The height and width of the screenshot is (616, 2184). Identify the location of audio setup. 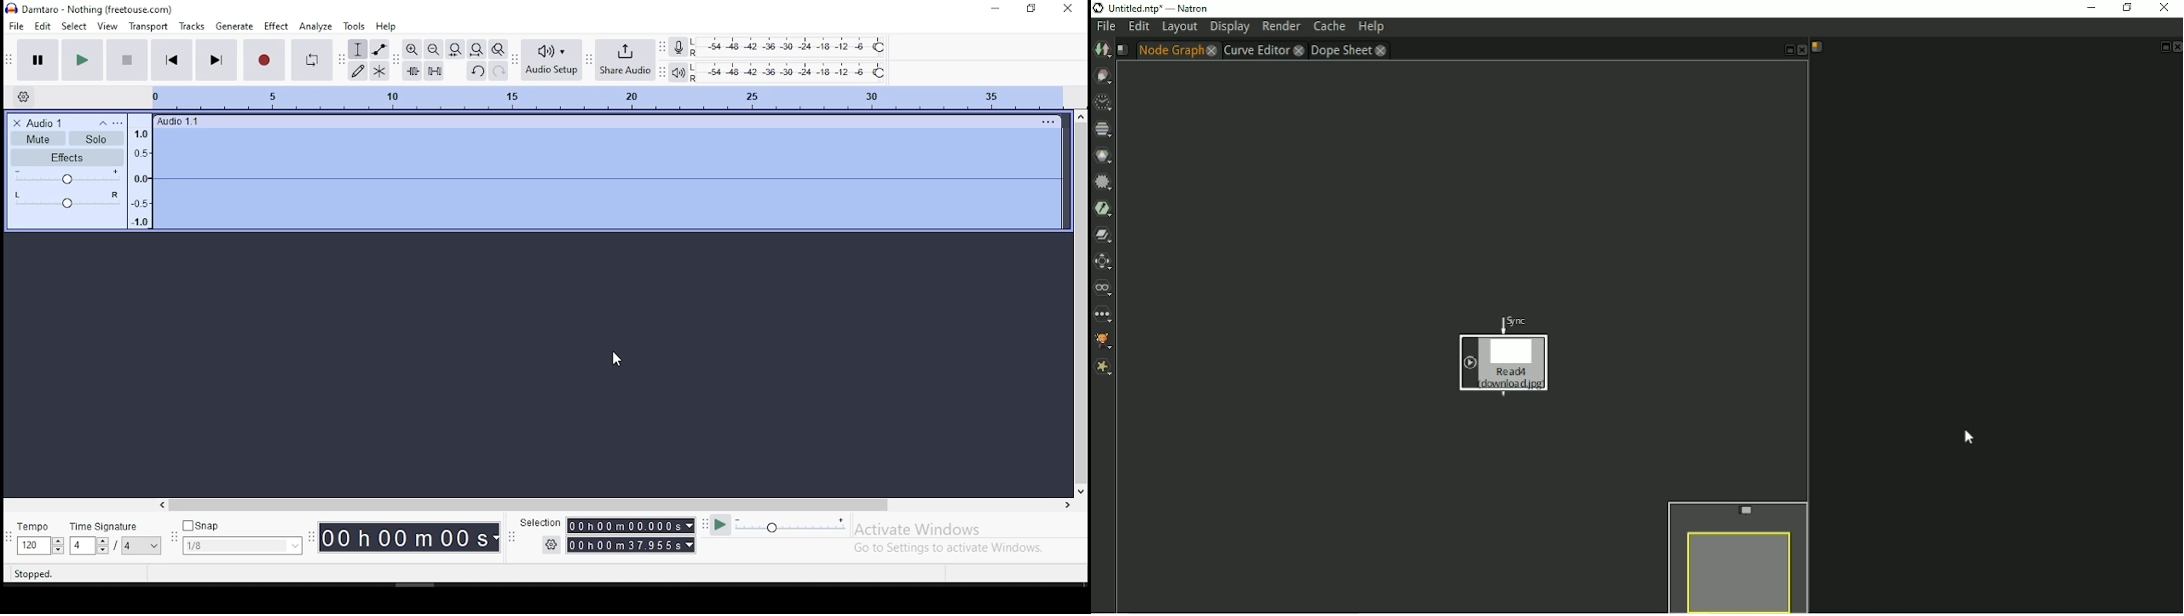
(552, 61).